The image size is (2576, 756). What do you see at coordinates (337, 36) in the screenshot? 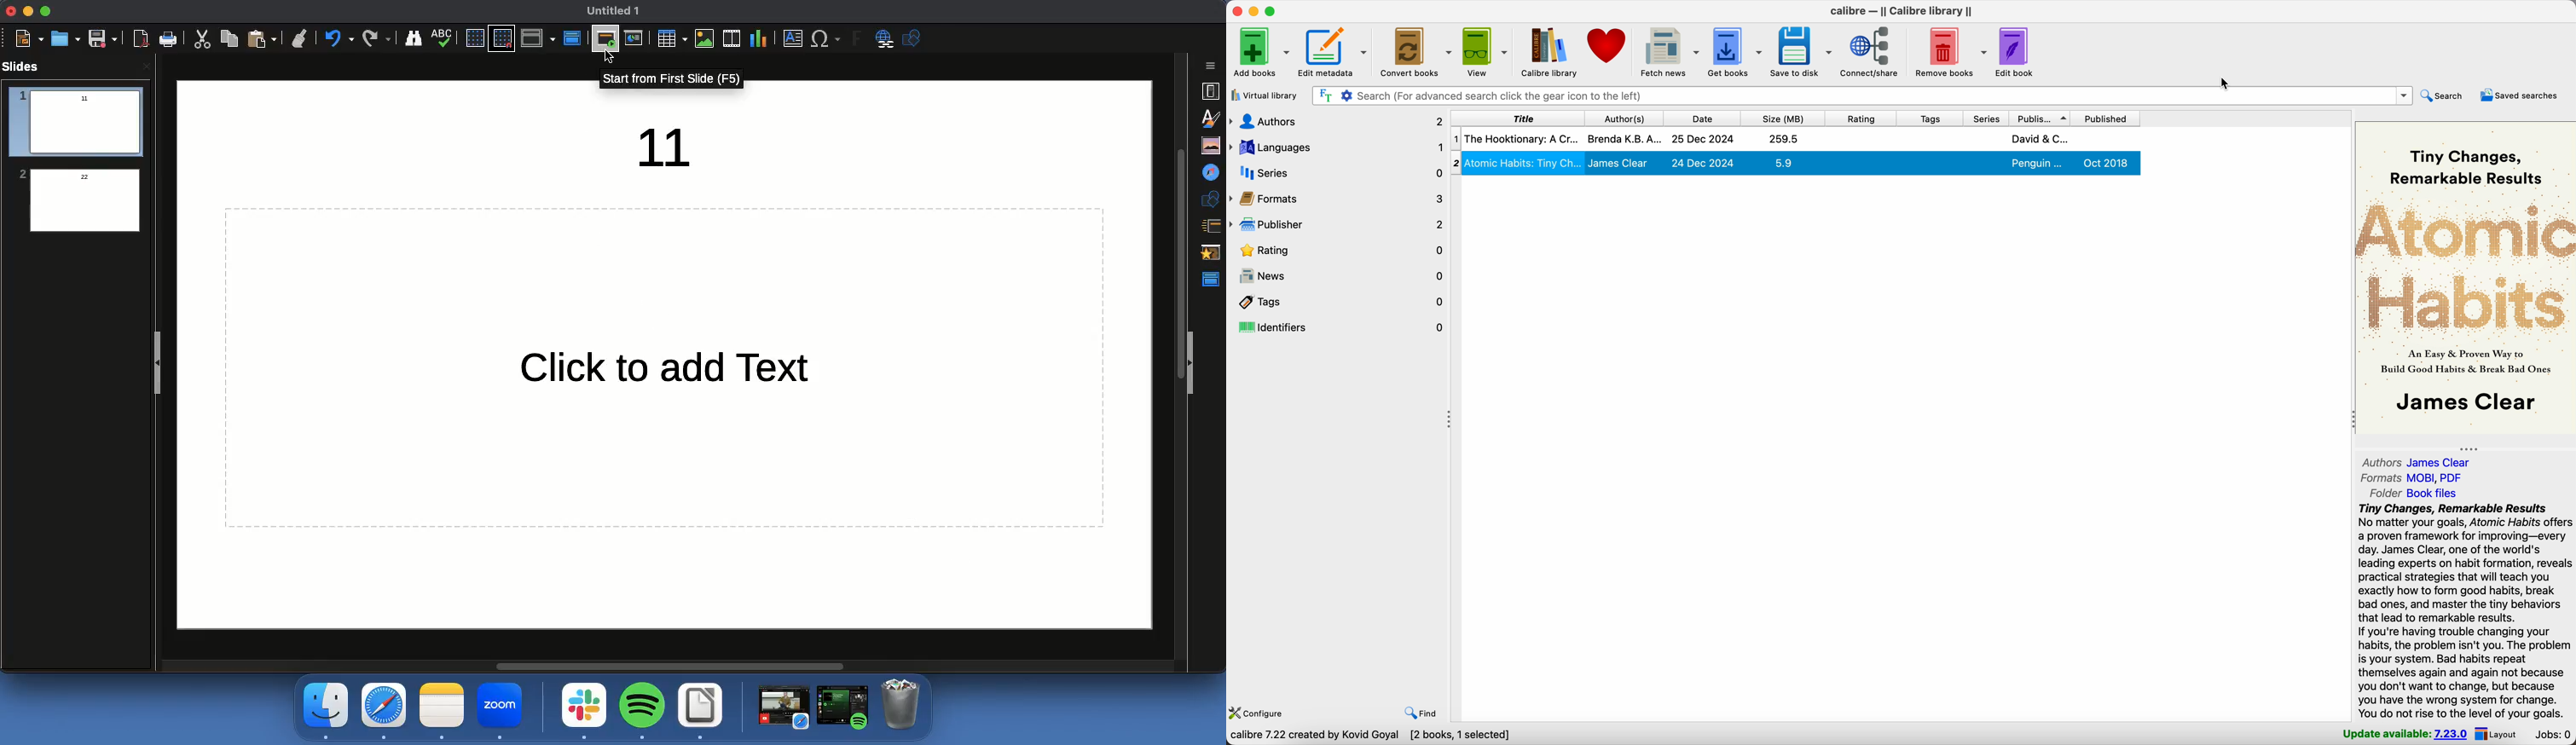
I see `Redo` at bounding box center [337, 36].